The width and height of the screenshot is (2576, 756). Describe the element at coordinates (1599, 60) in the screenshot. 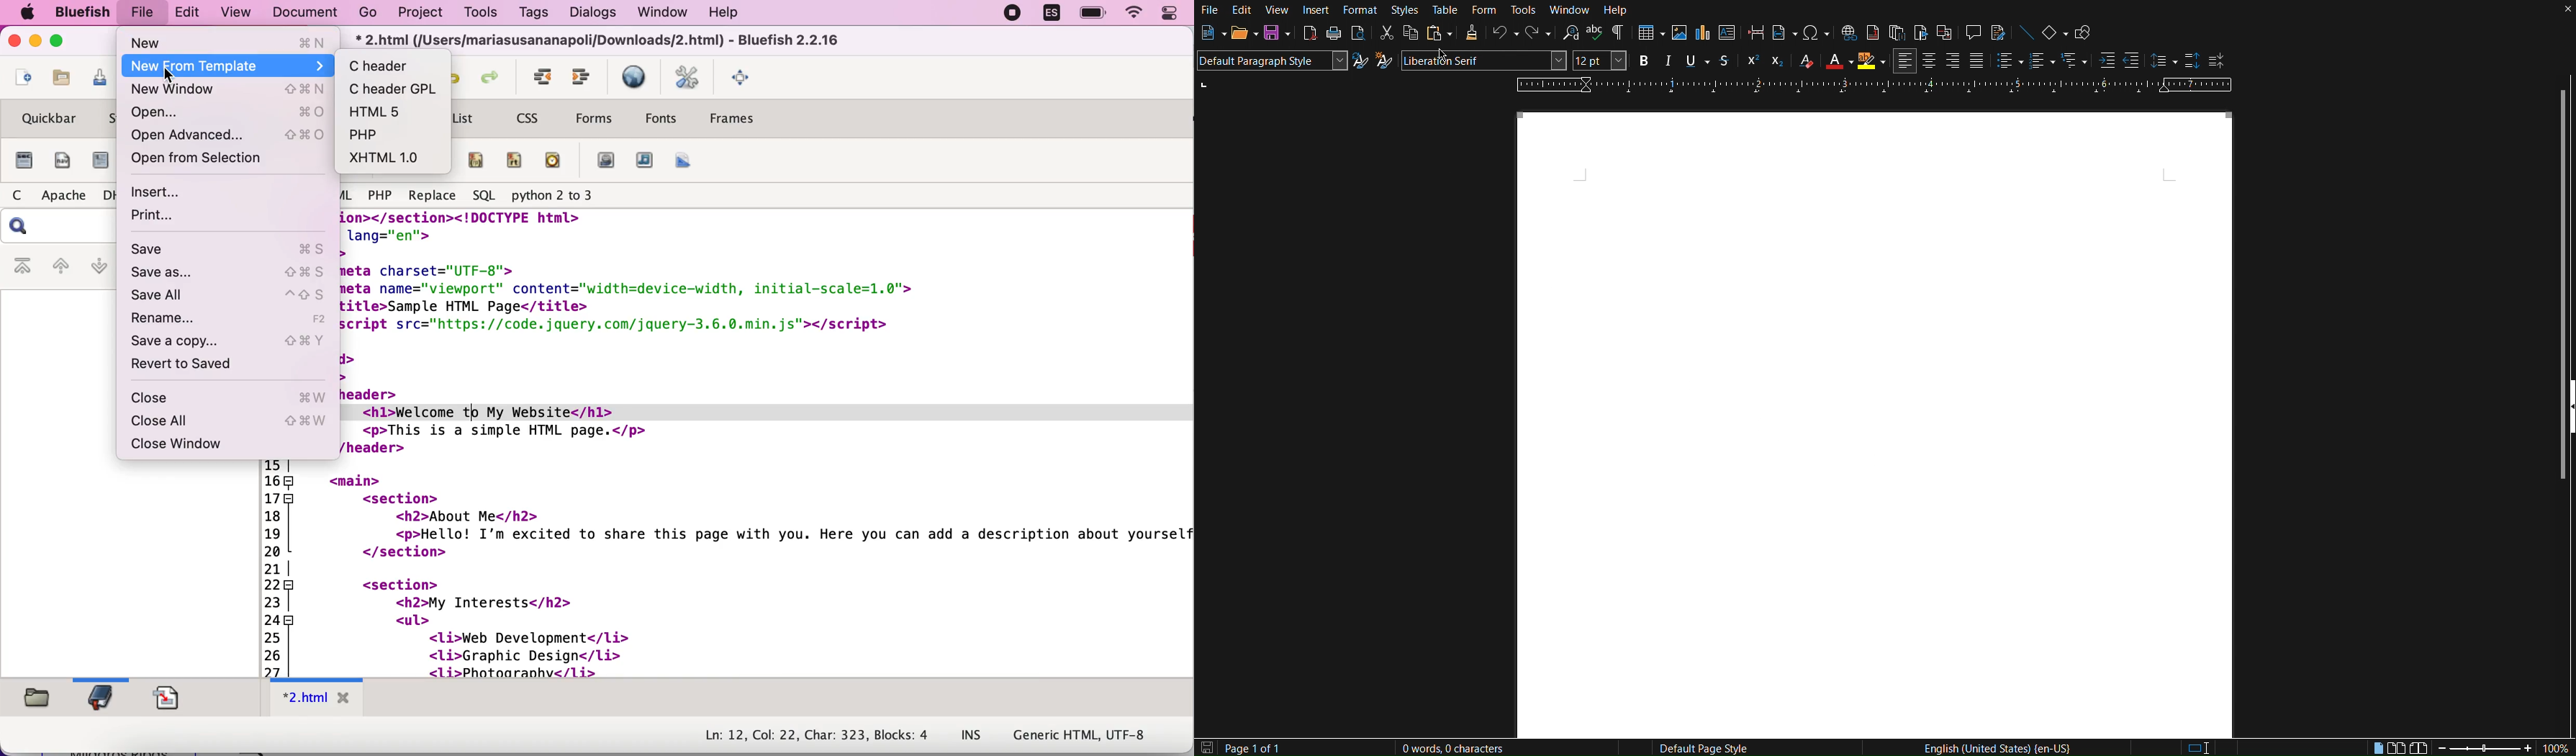

I see `Font size - 12pt` at that location.